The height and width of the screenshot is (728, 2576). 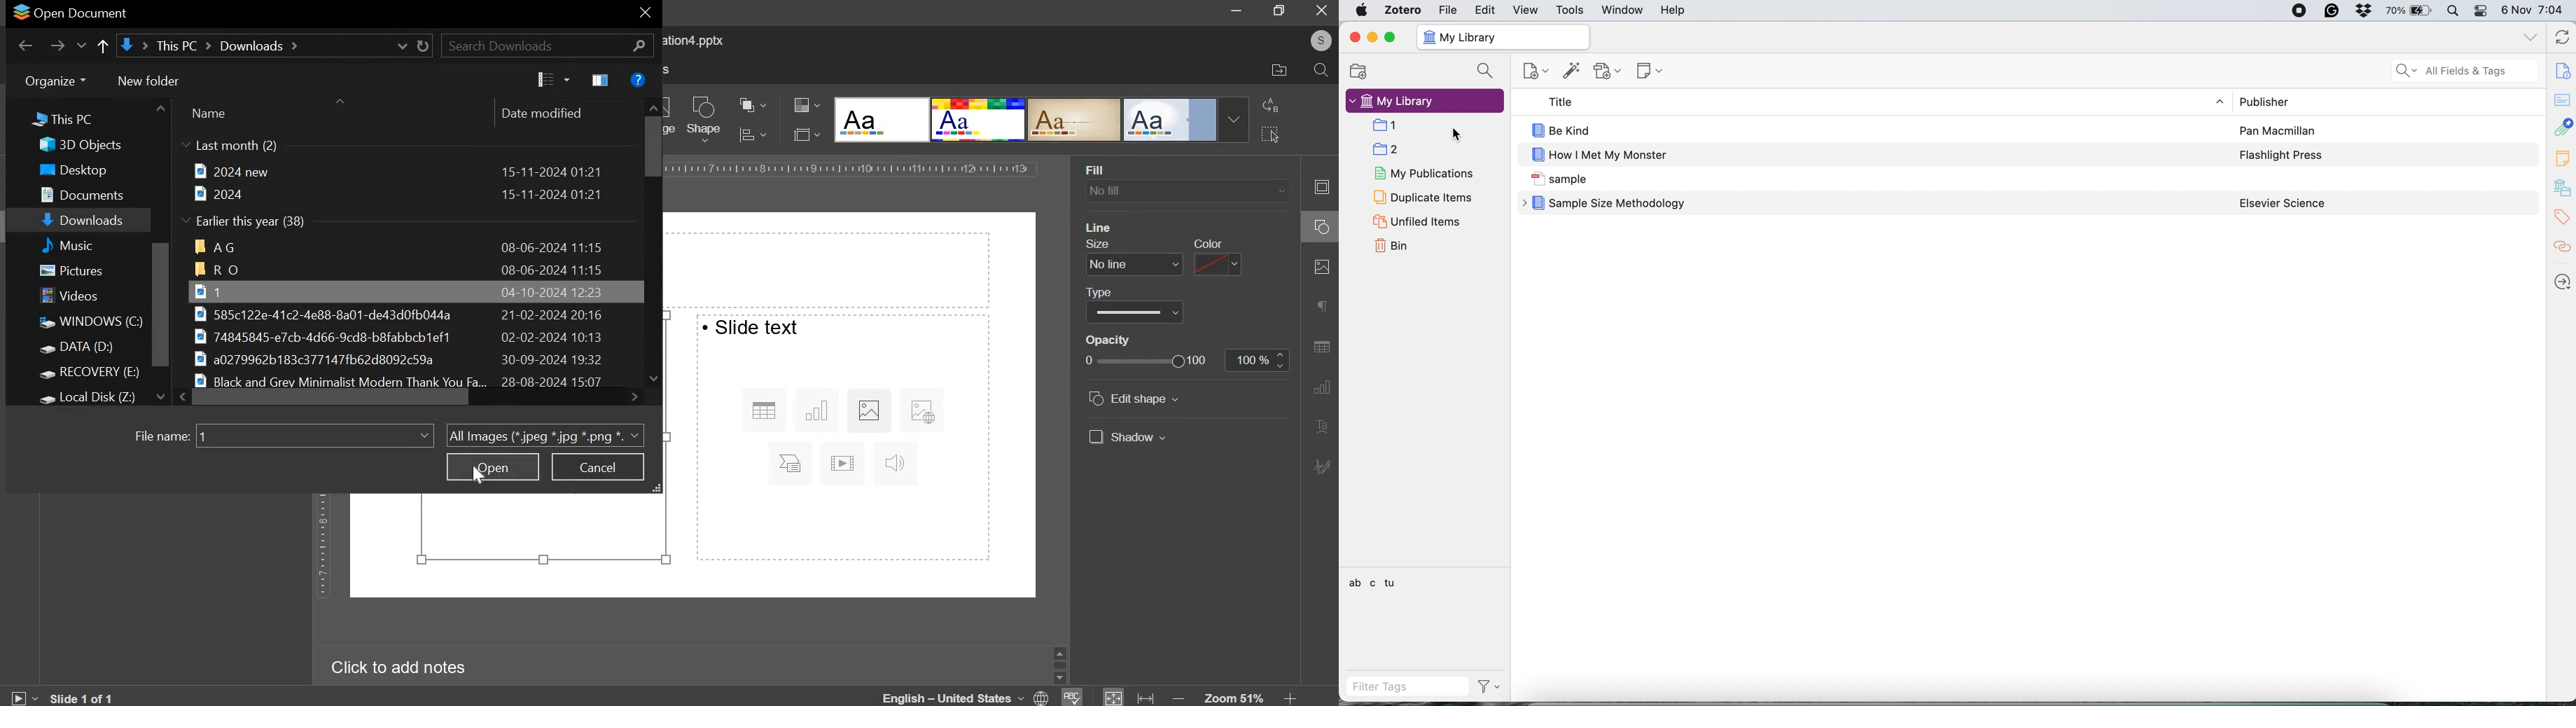 I want to click on filter tags, so click(x=1407, y=685).